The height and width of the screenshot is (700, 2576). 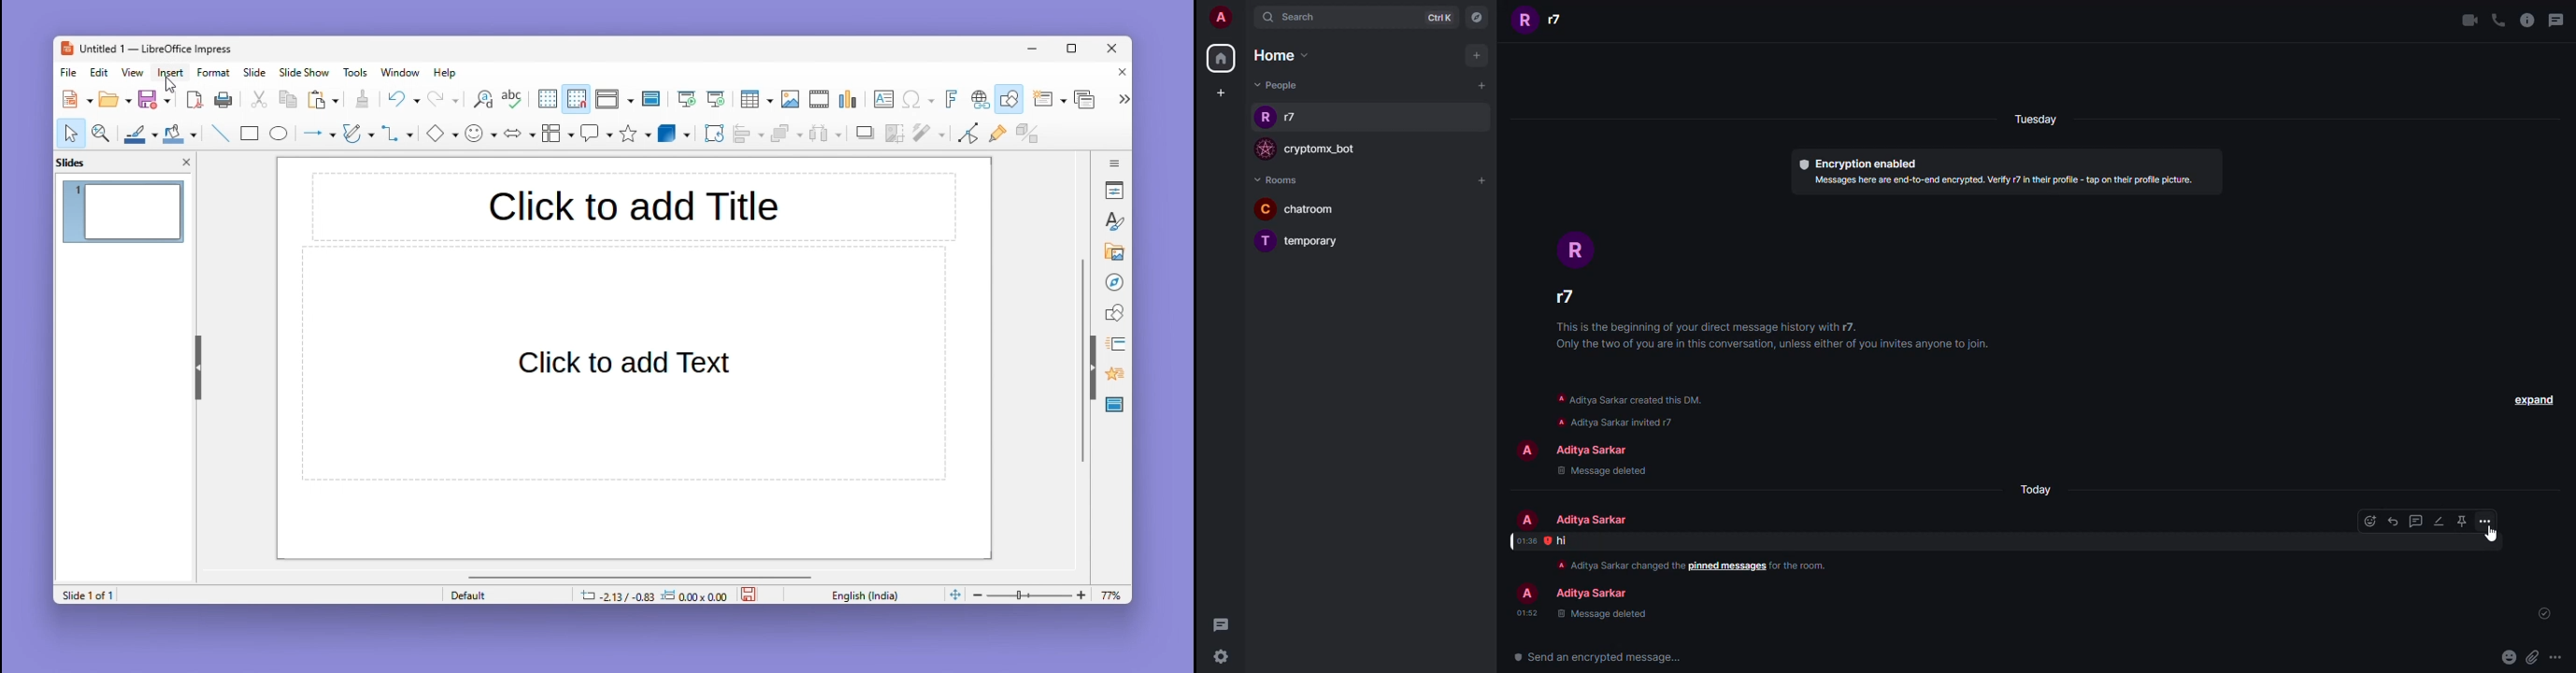 I want to click on threads, so click(x=2559, y=19).